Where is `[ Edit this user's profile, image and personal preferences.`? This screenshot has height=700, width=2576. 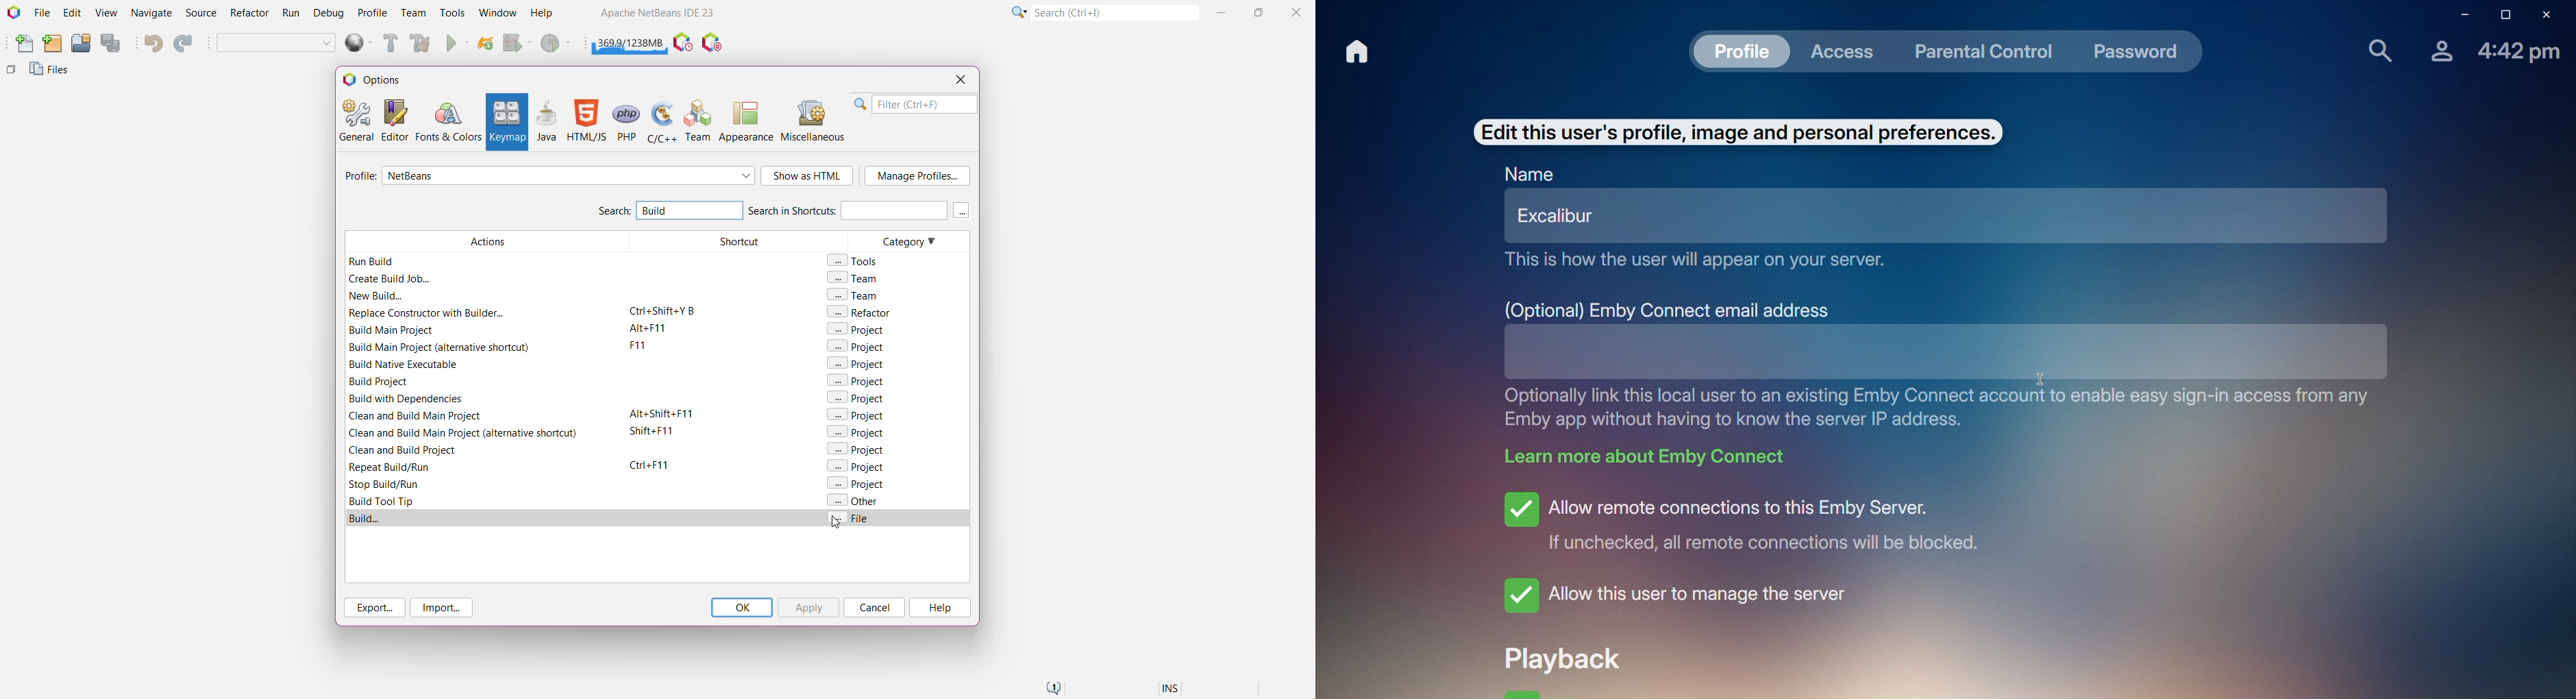 [ Edit this user's profile, image and personal preferences. is located at coordinates (1736, 129).